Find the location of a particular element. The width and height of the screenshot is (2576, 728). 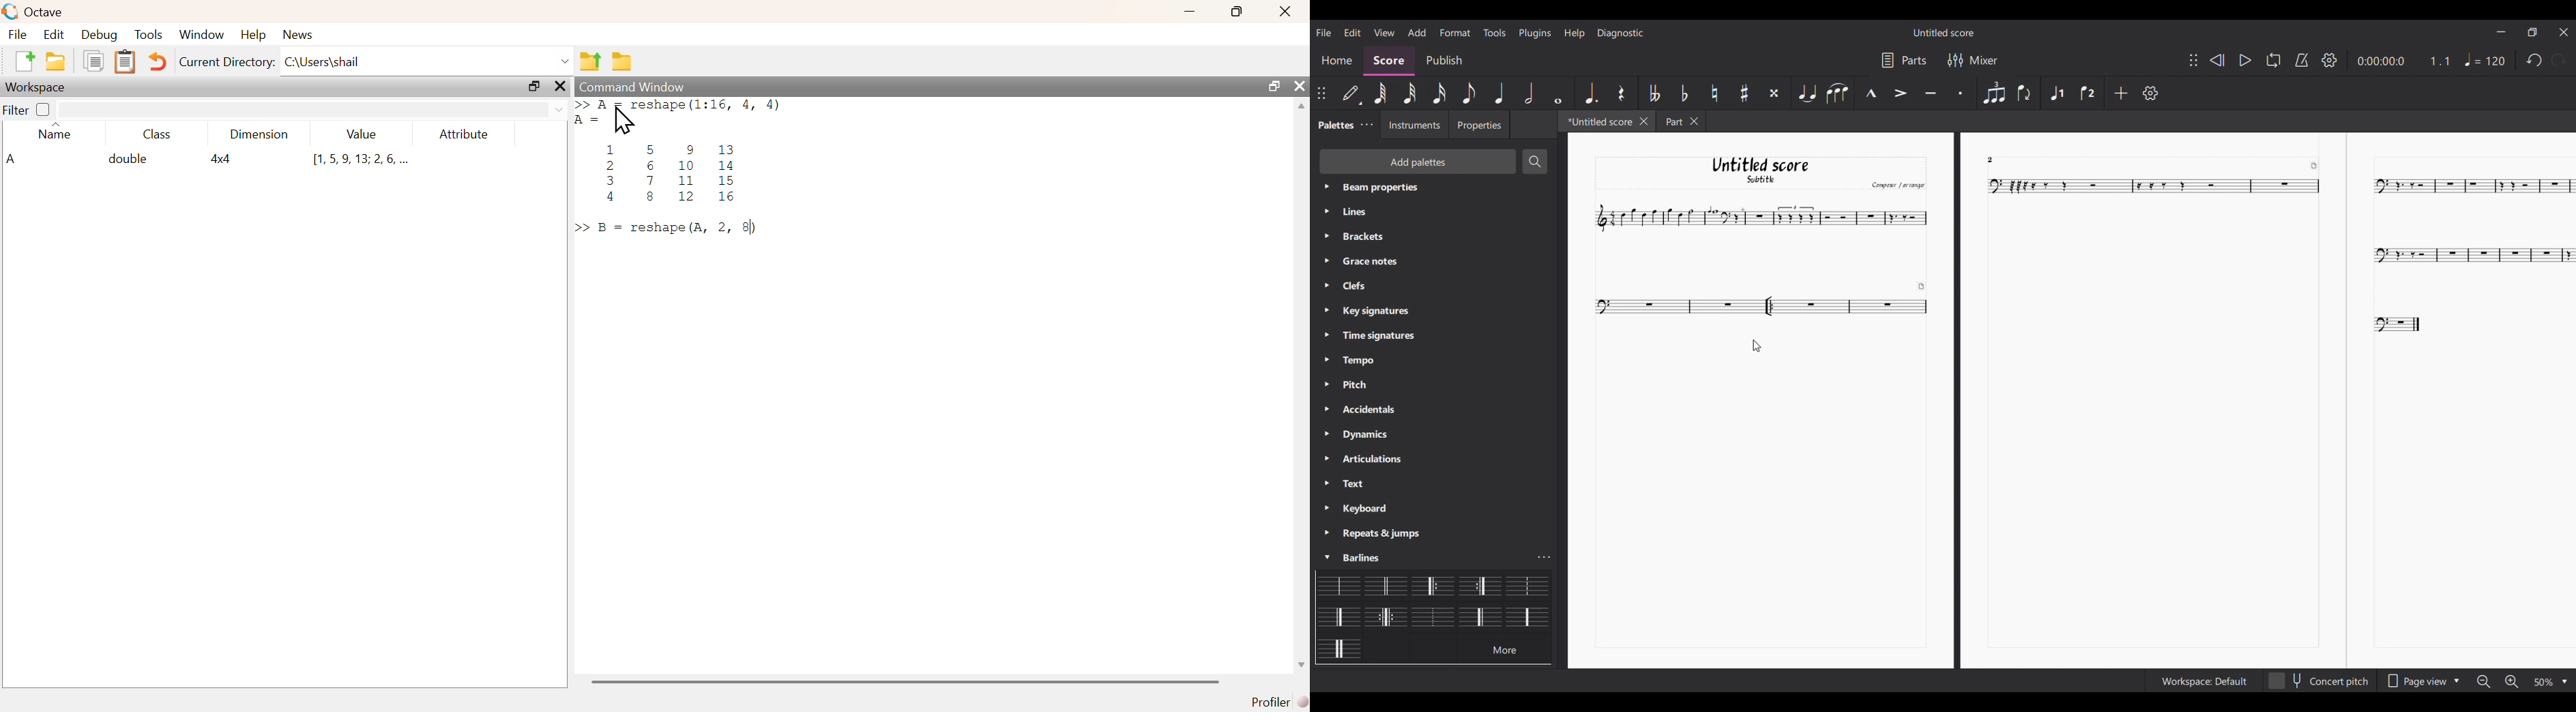

Tools menu is located at coordinates (1494, 32).